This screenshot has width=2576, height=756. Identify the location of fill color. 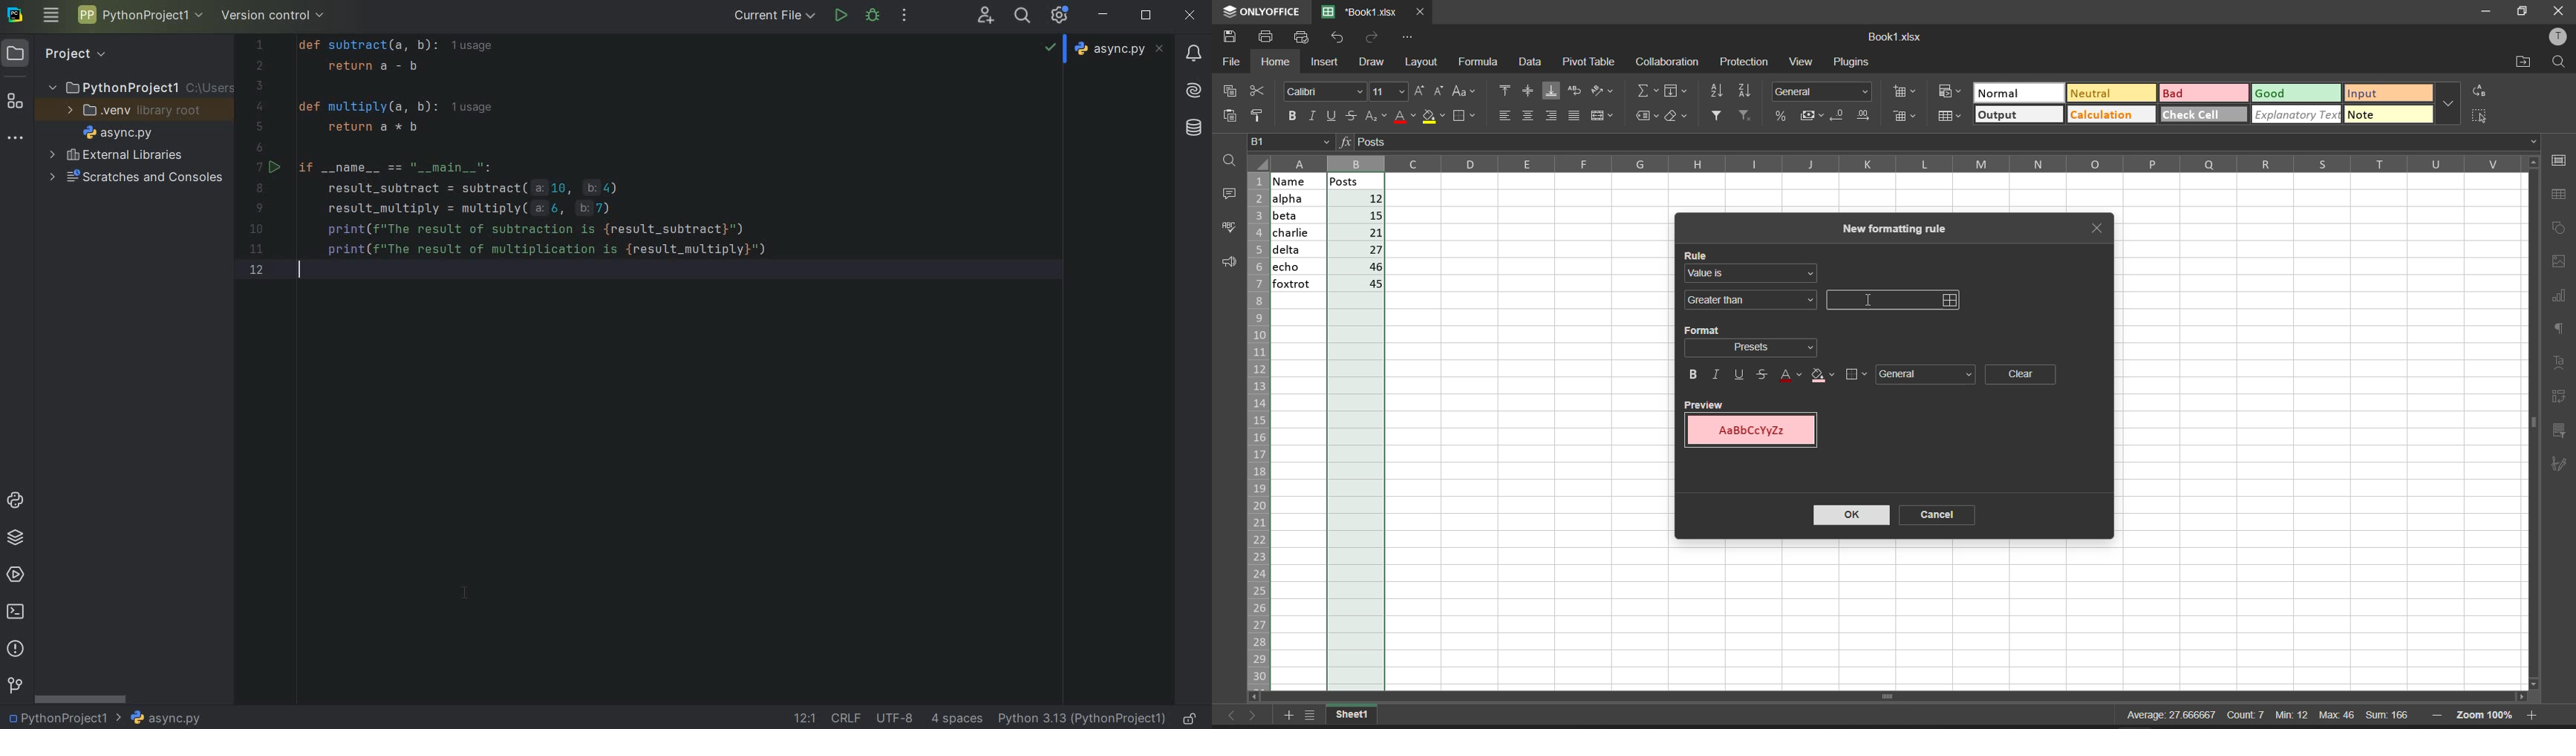
(1824, 374).